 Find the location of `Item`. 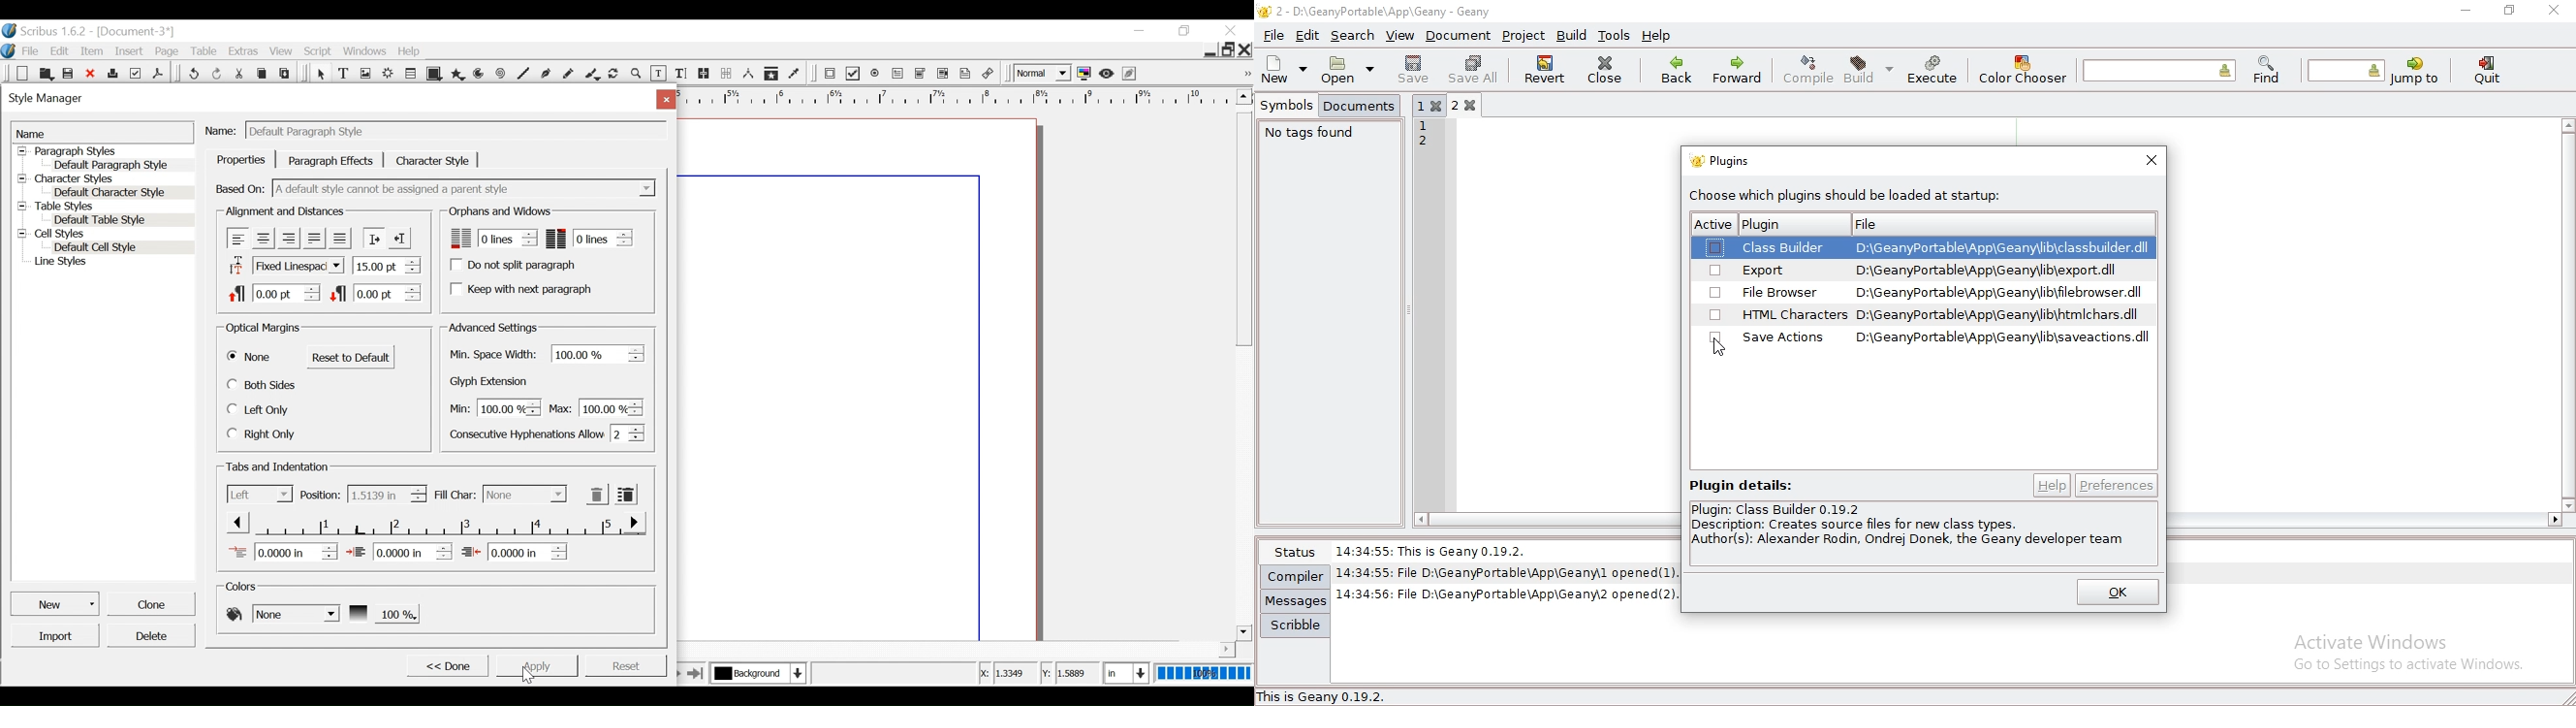

Item is located at coordinates (92, 52).